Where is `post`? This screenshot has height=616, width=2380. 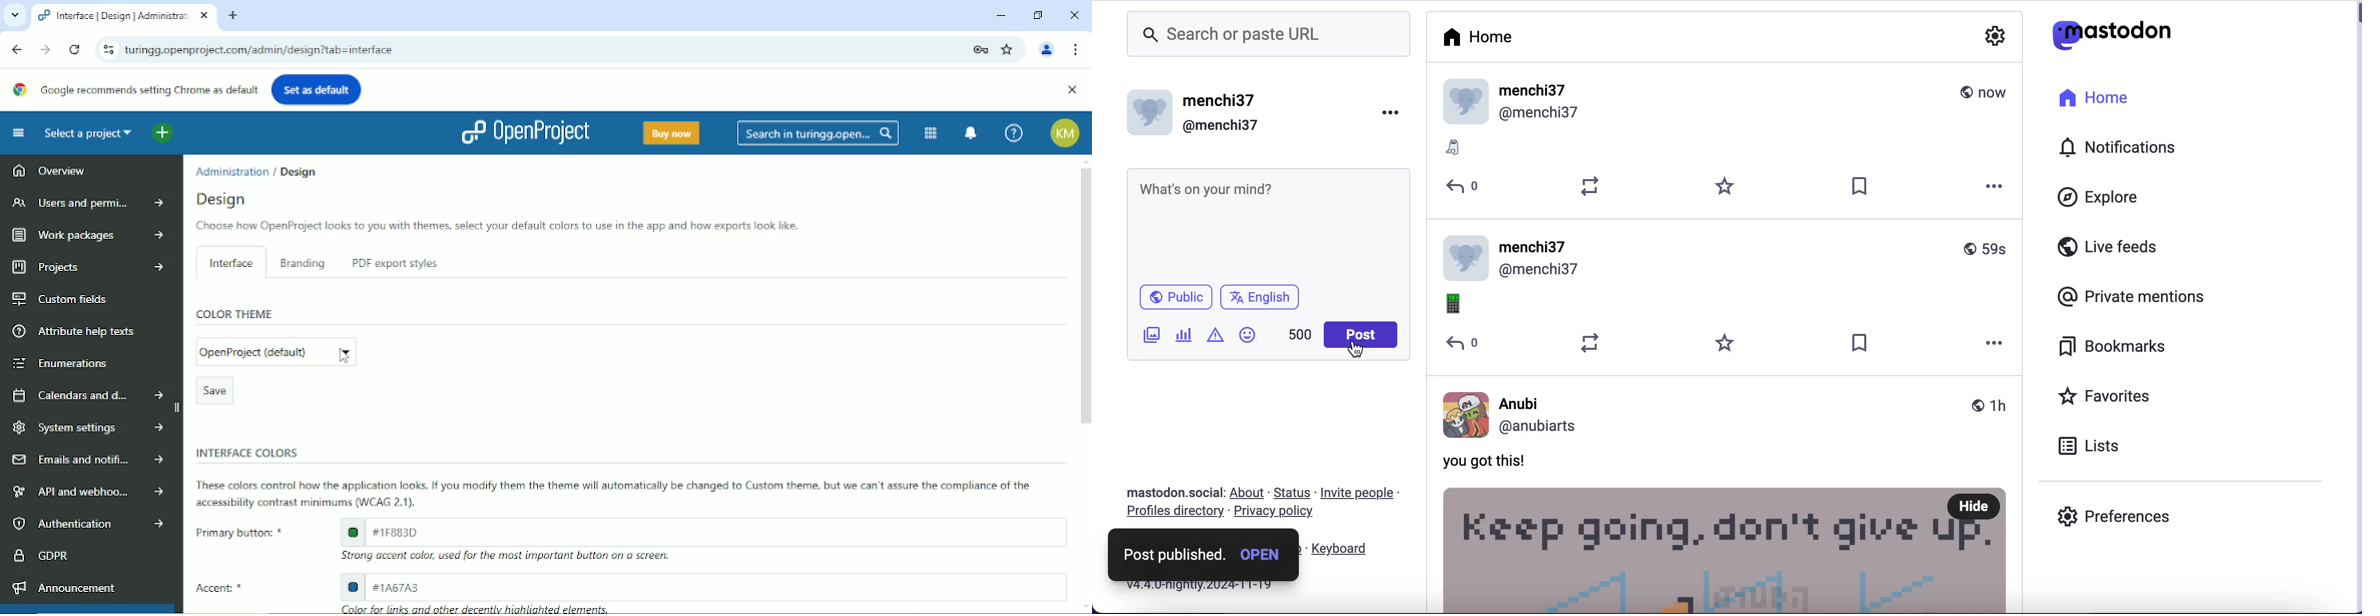 post is located at coordinates (1360, 331).